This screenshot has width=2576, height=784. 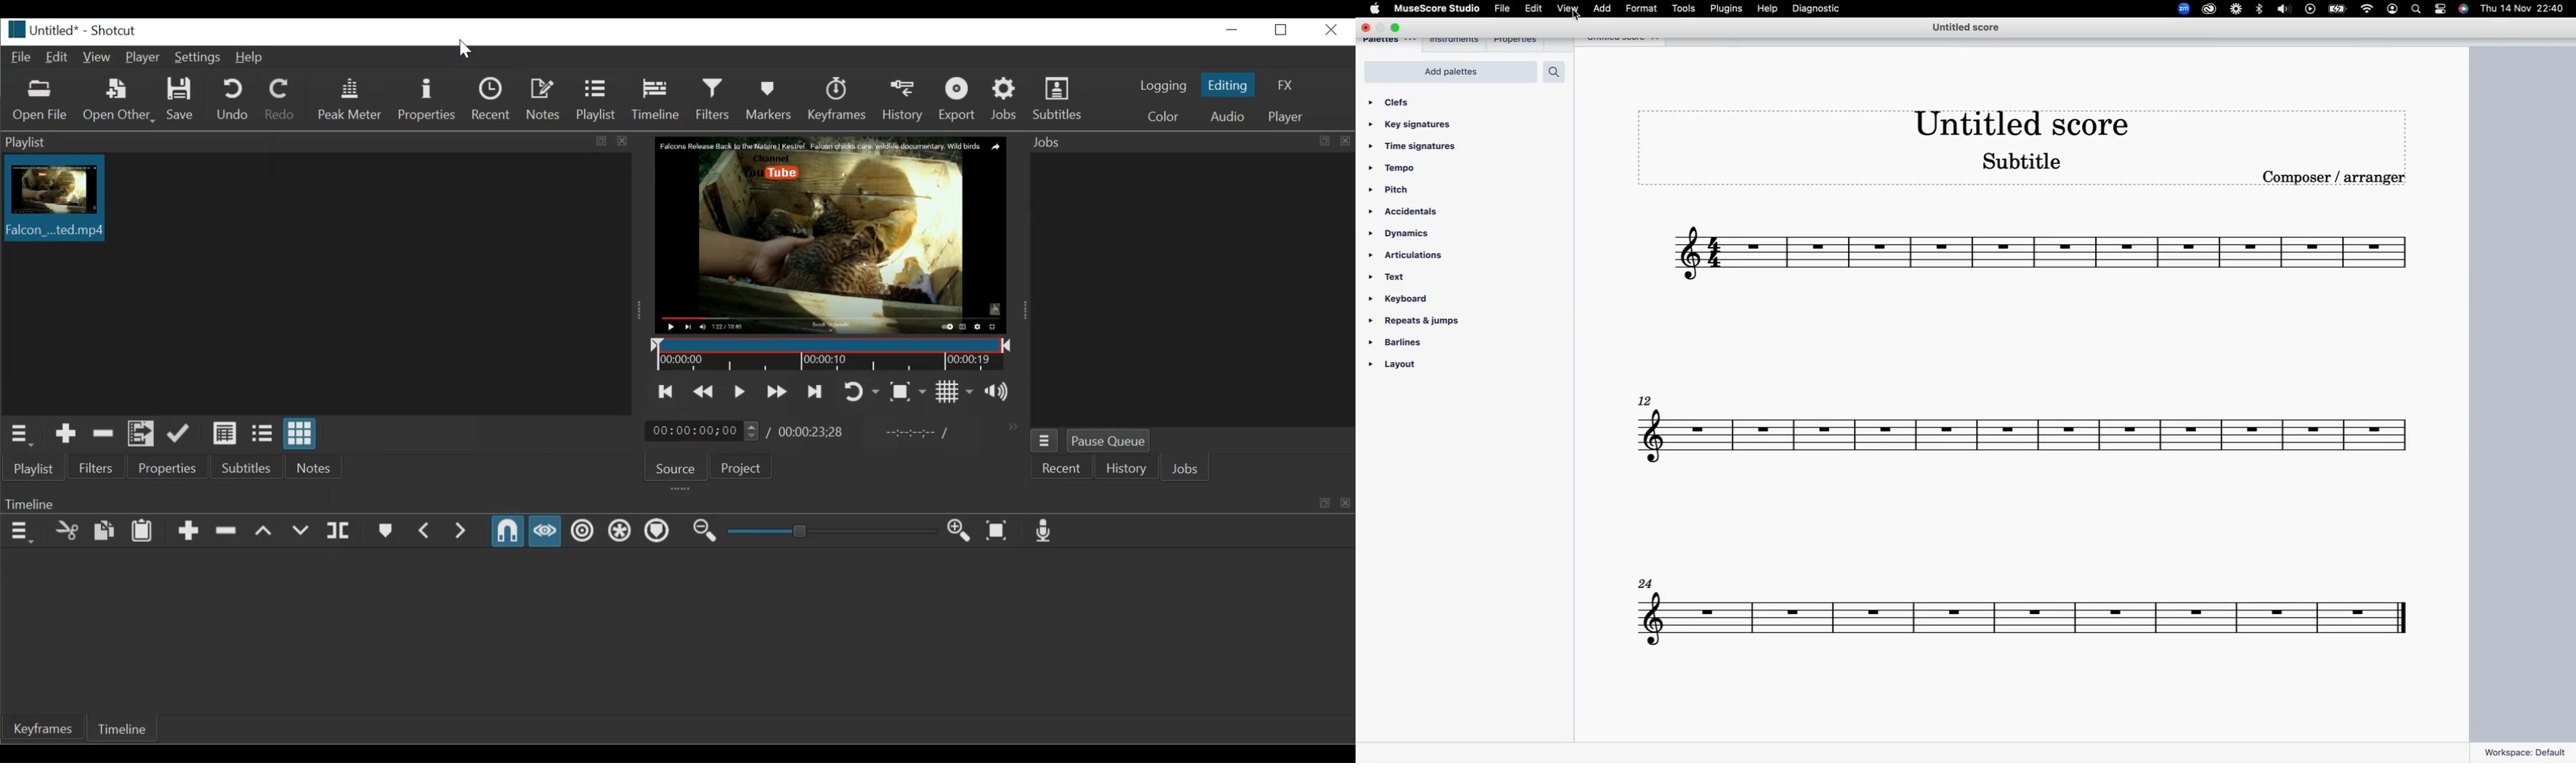 What do you see at coordinates (302, 532) in the screenshot?
I see `Overwrite` at bounding box center [302, 532].